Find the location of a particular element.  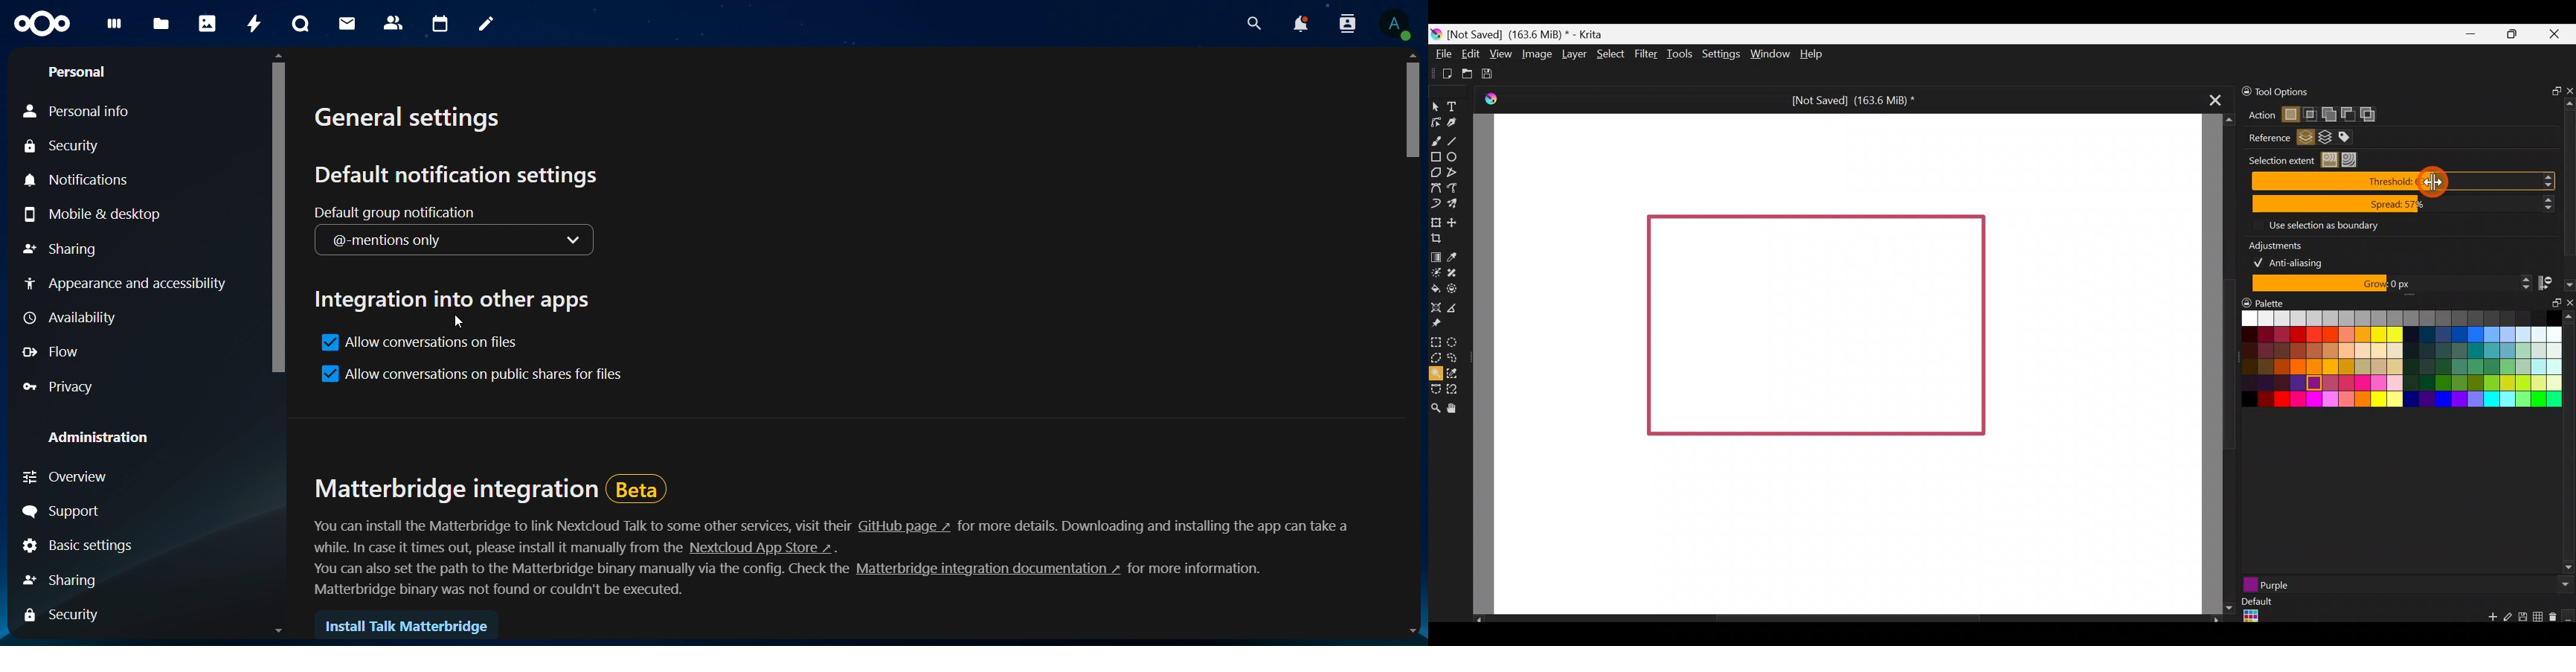

availability is located at coordinates (70, 319).